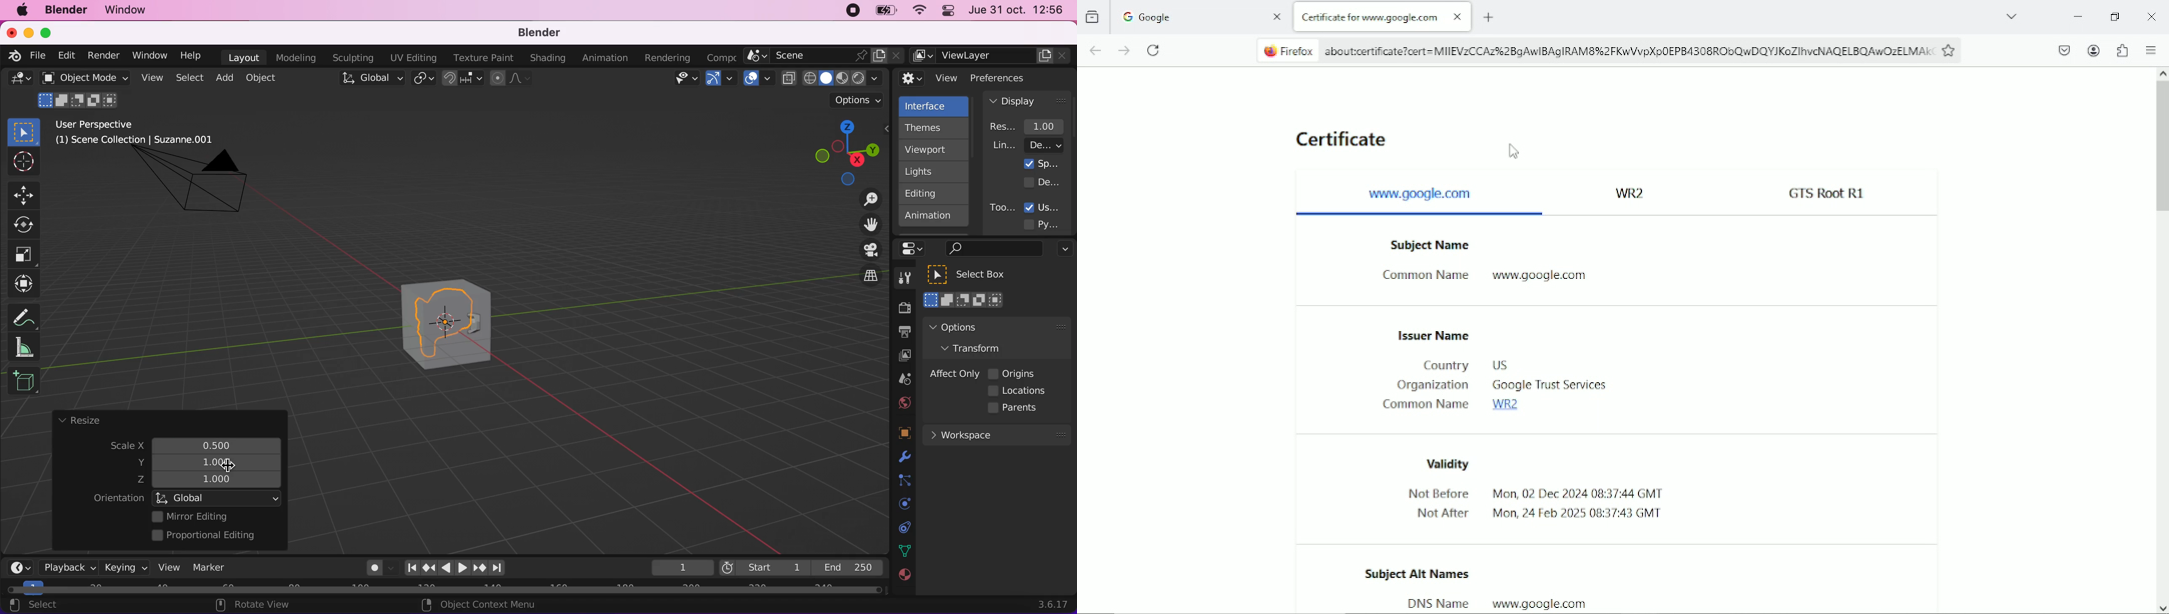  What do you see at coordinates (900, 505) in the screenshot?
I see `physics prompts` at bounding box center [900, 505].